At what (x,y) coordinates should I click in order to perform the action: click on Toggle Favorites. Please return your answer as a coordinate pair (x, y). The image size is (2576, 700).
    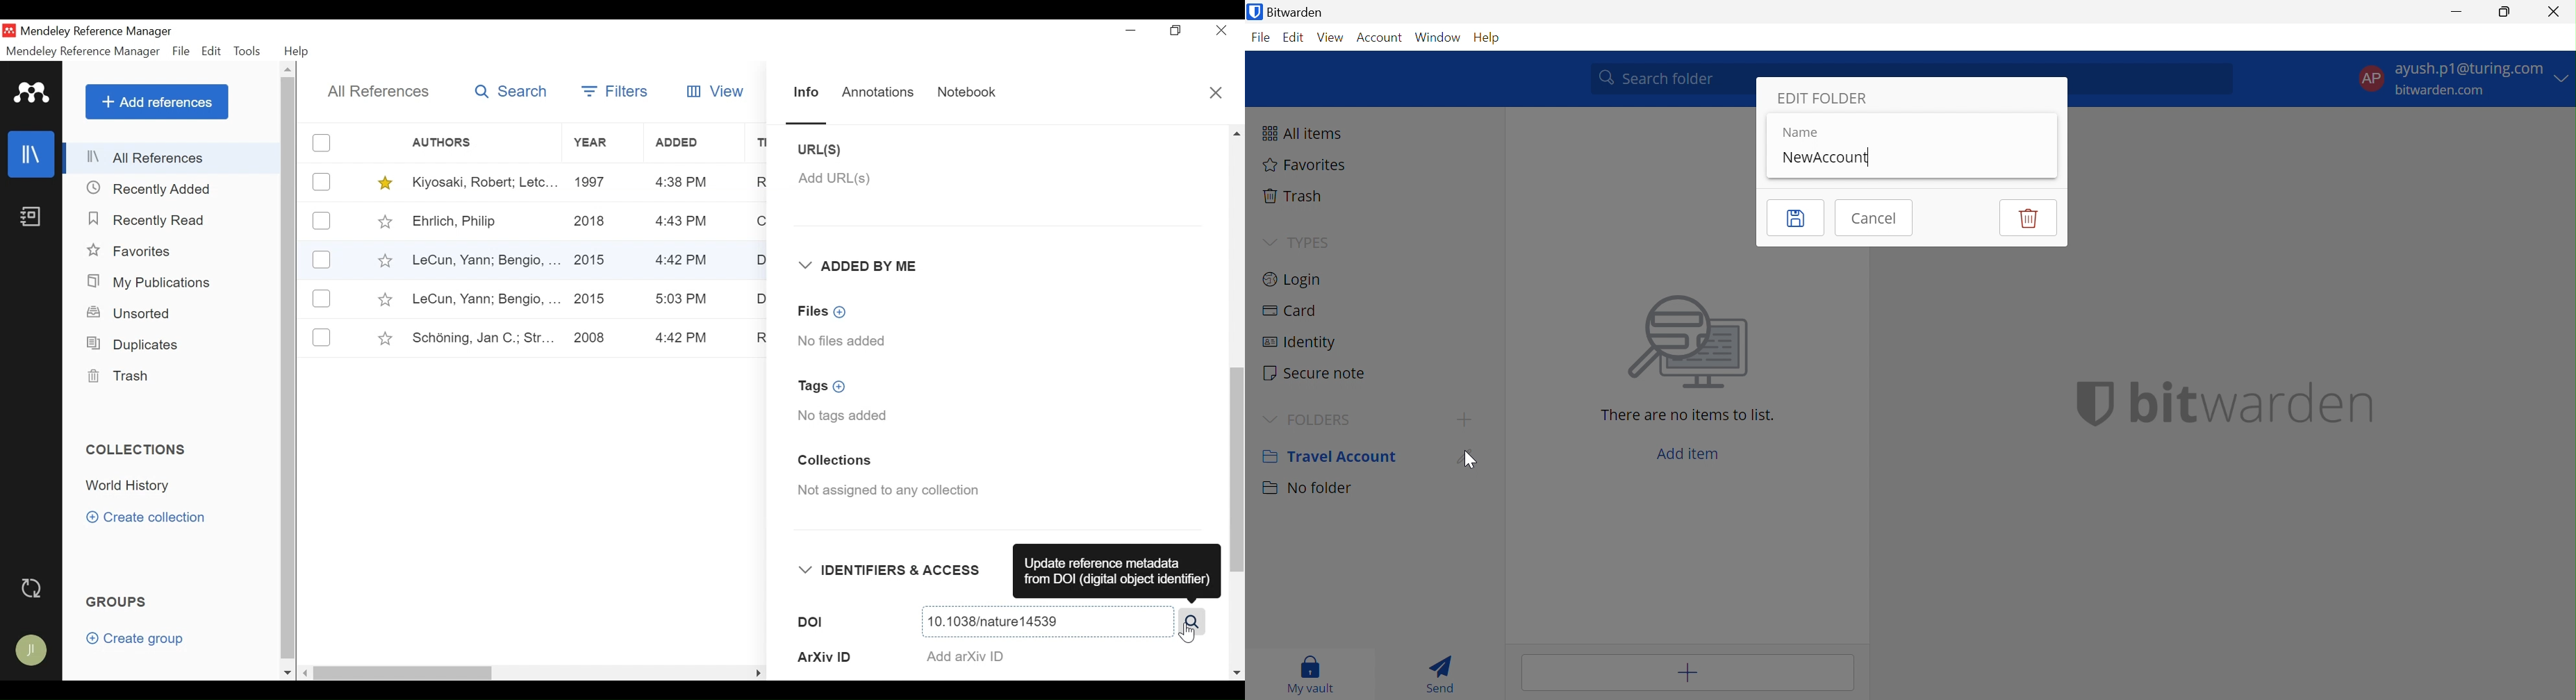
    Looking at the image, I should click on (385, 338).